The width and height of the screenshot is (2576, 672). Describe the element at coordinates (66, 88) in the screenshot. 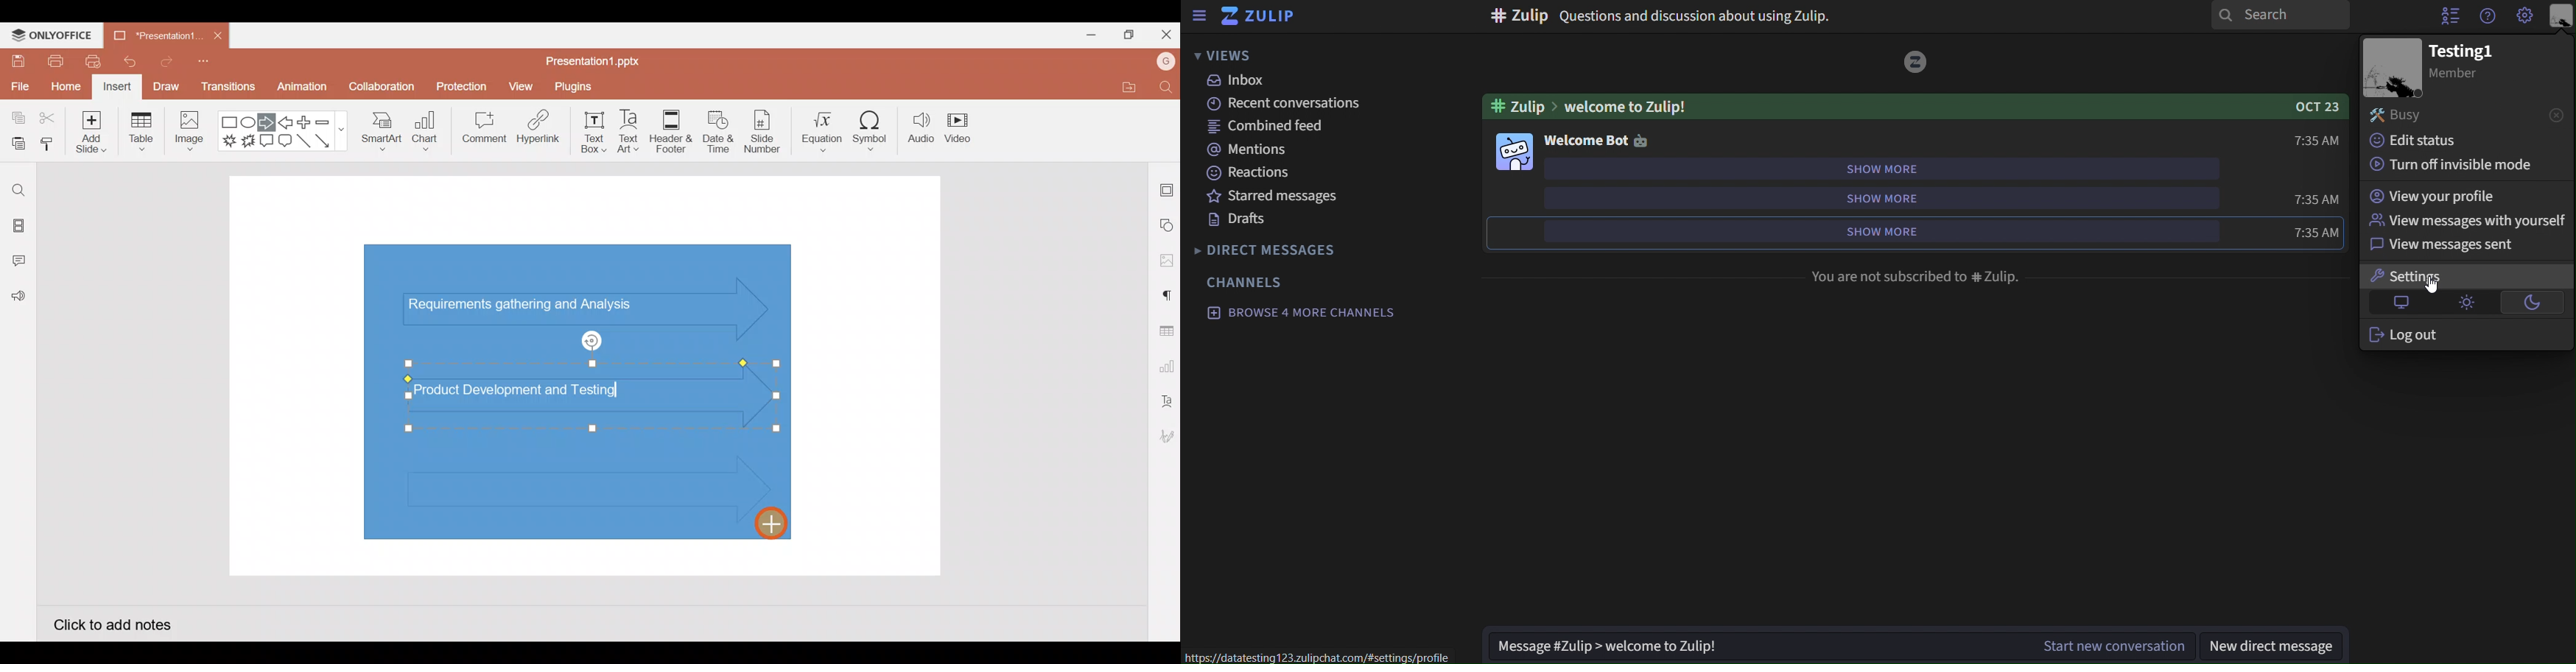

I see `Home` at that location.